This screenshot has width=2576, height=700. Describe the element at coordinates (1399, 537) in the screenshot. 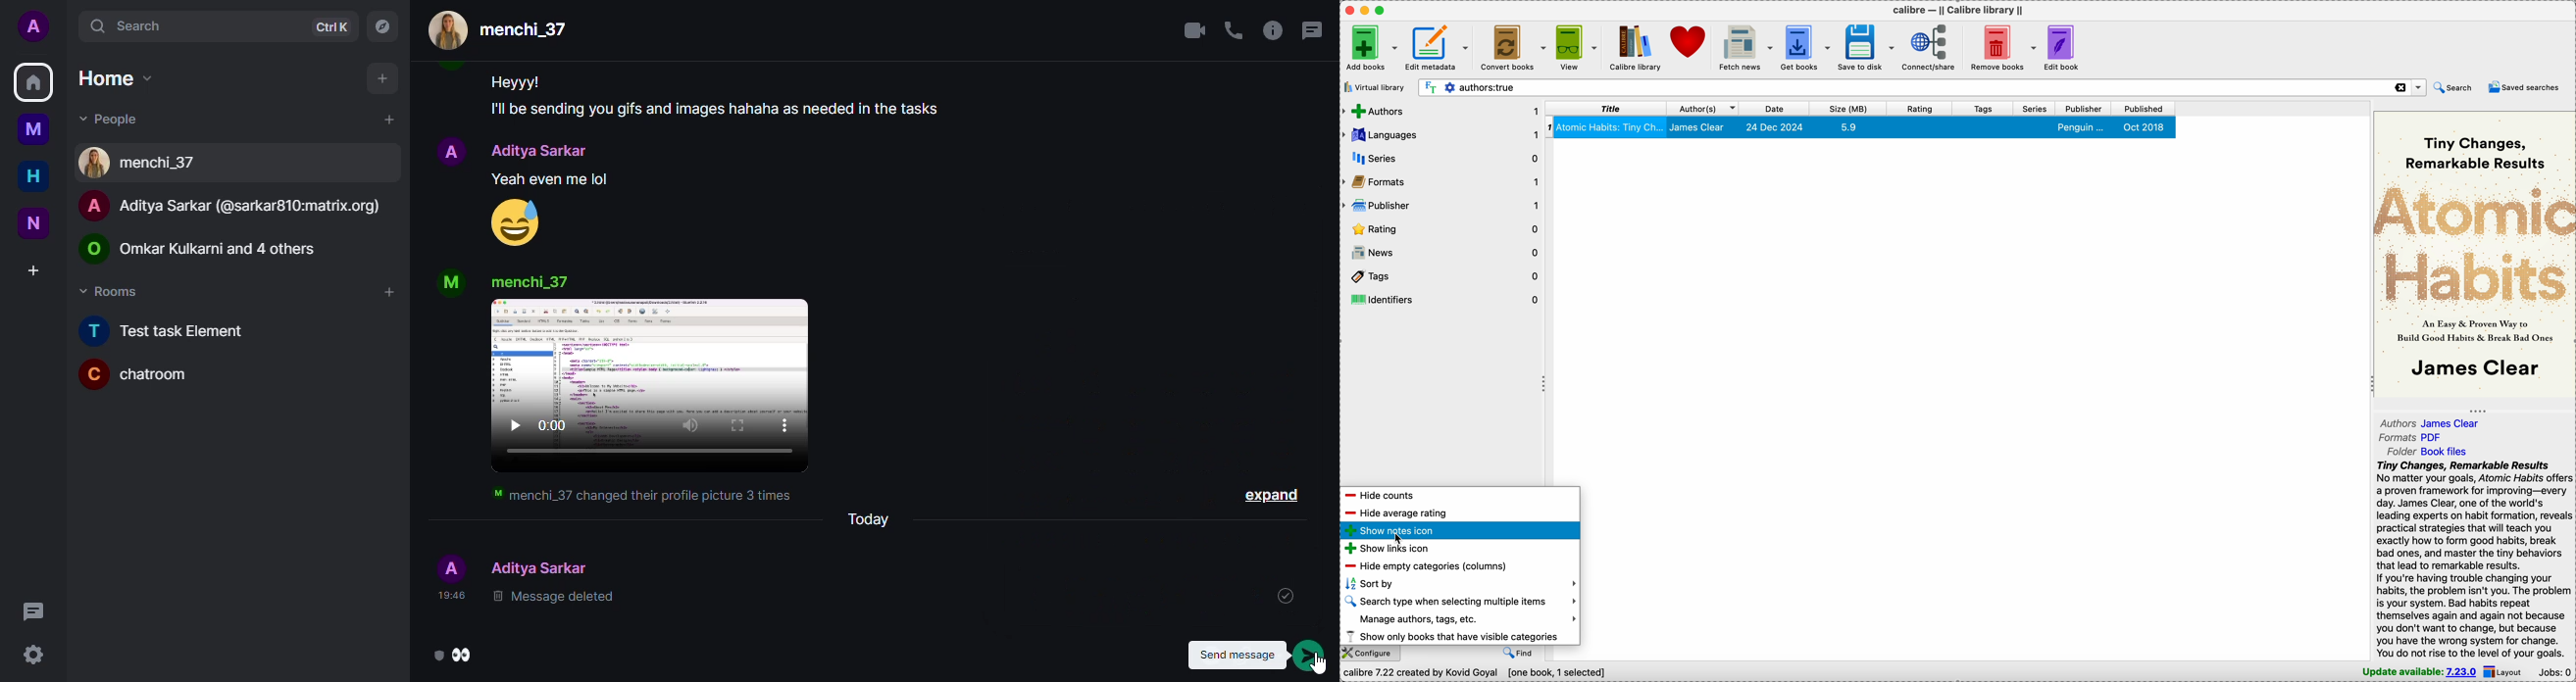

I see `cursor` at that location.